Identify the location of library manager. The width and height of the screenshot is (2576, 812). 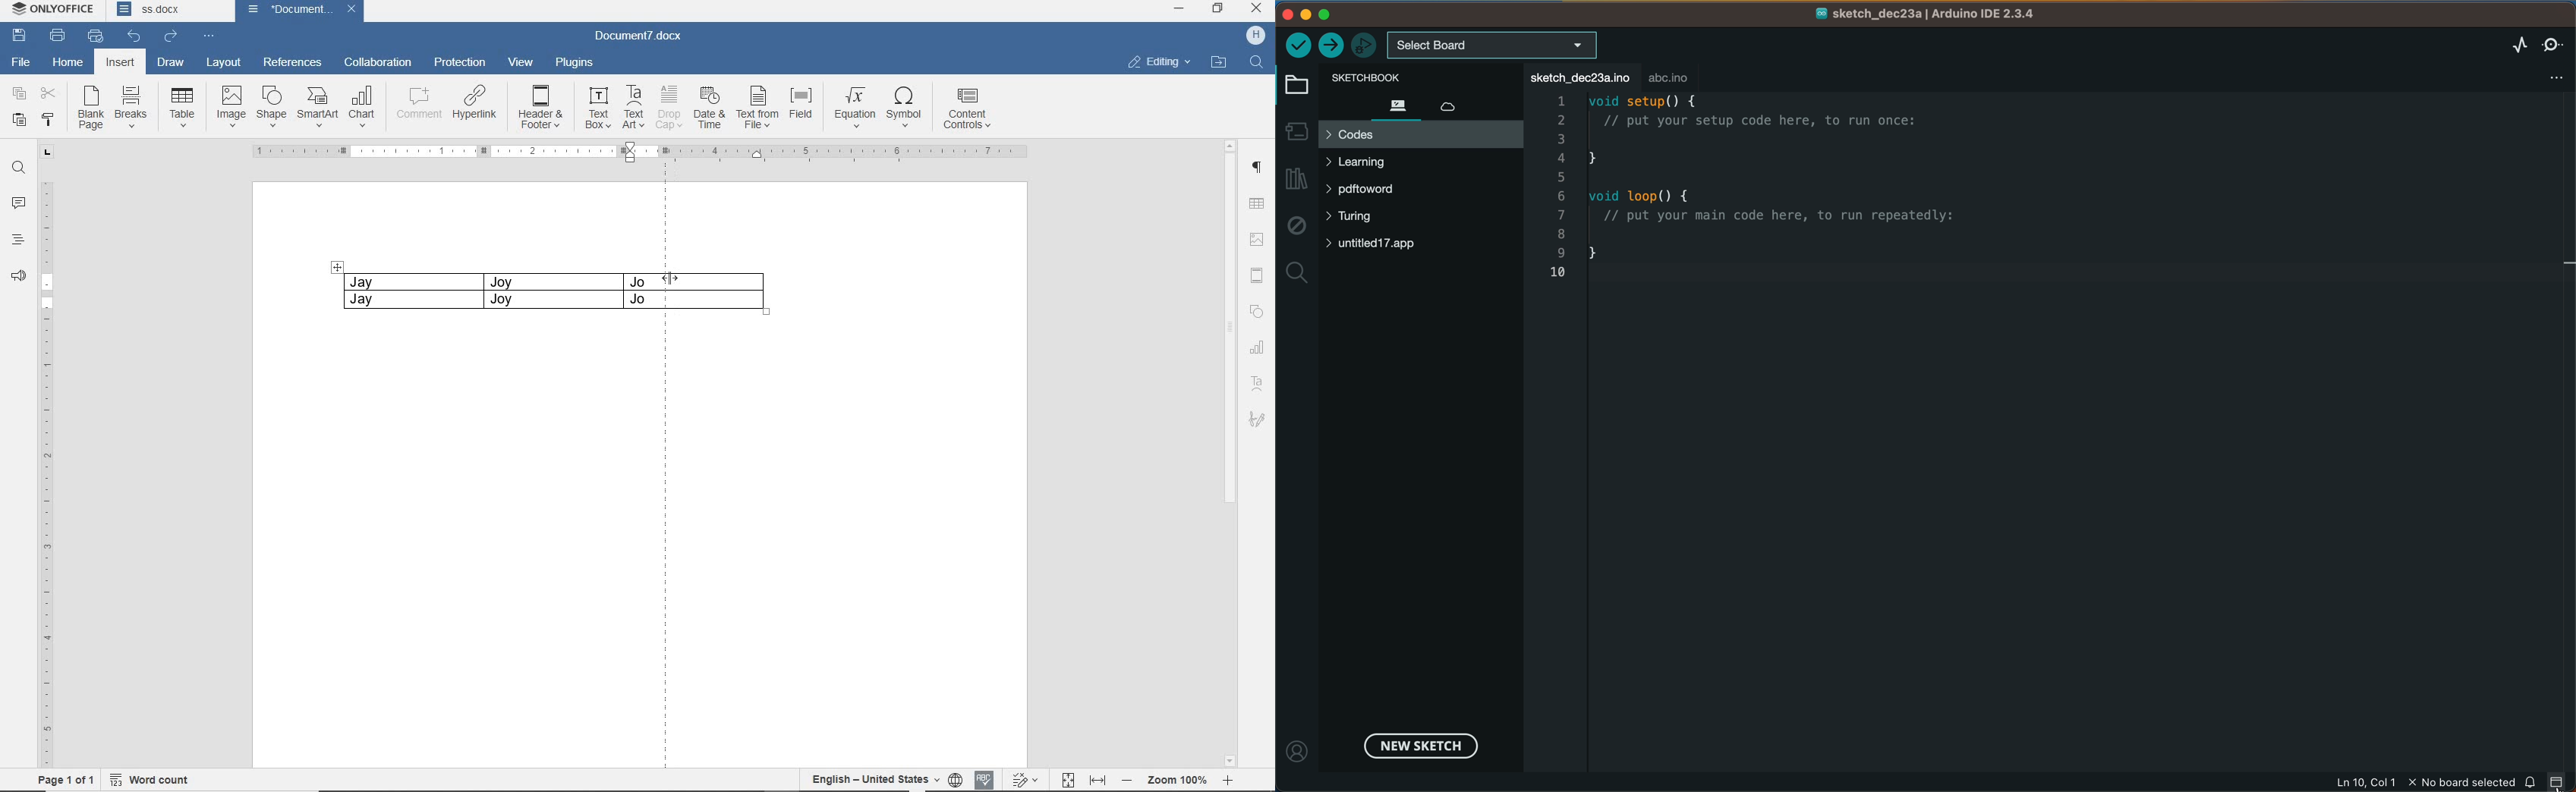
(1296, 178).